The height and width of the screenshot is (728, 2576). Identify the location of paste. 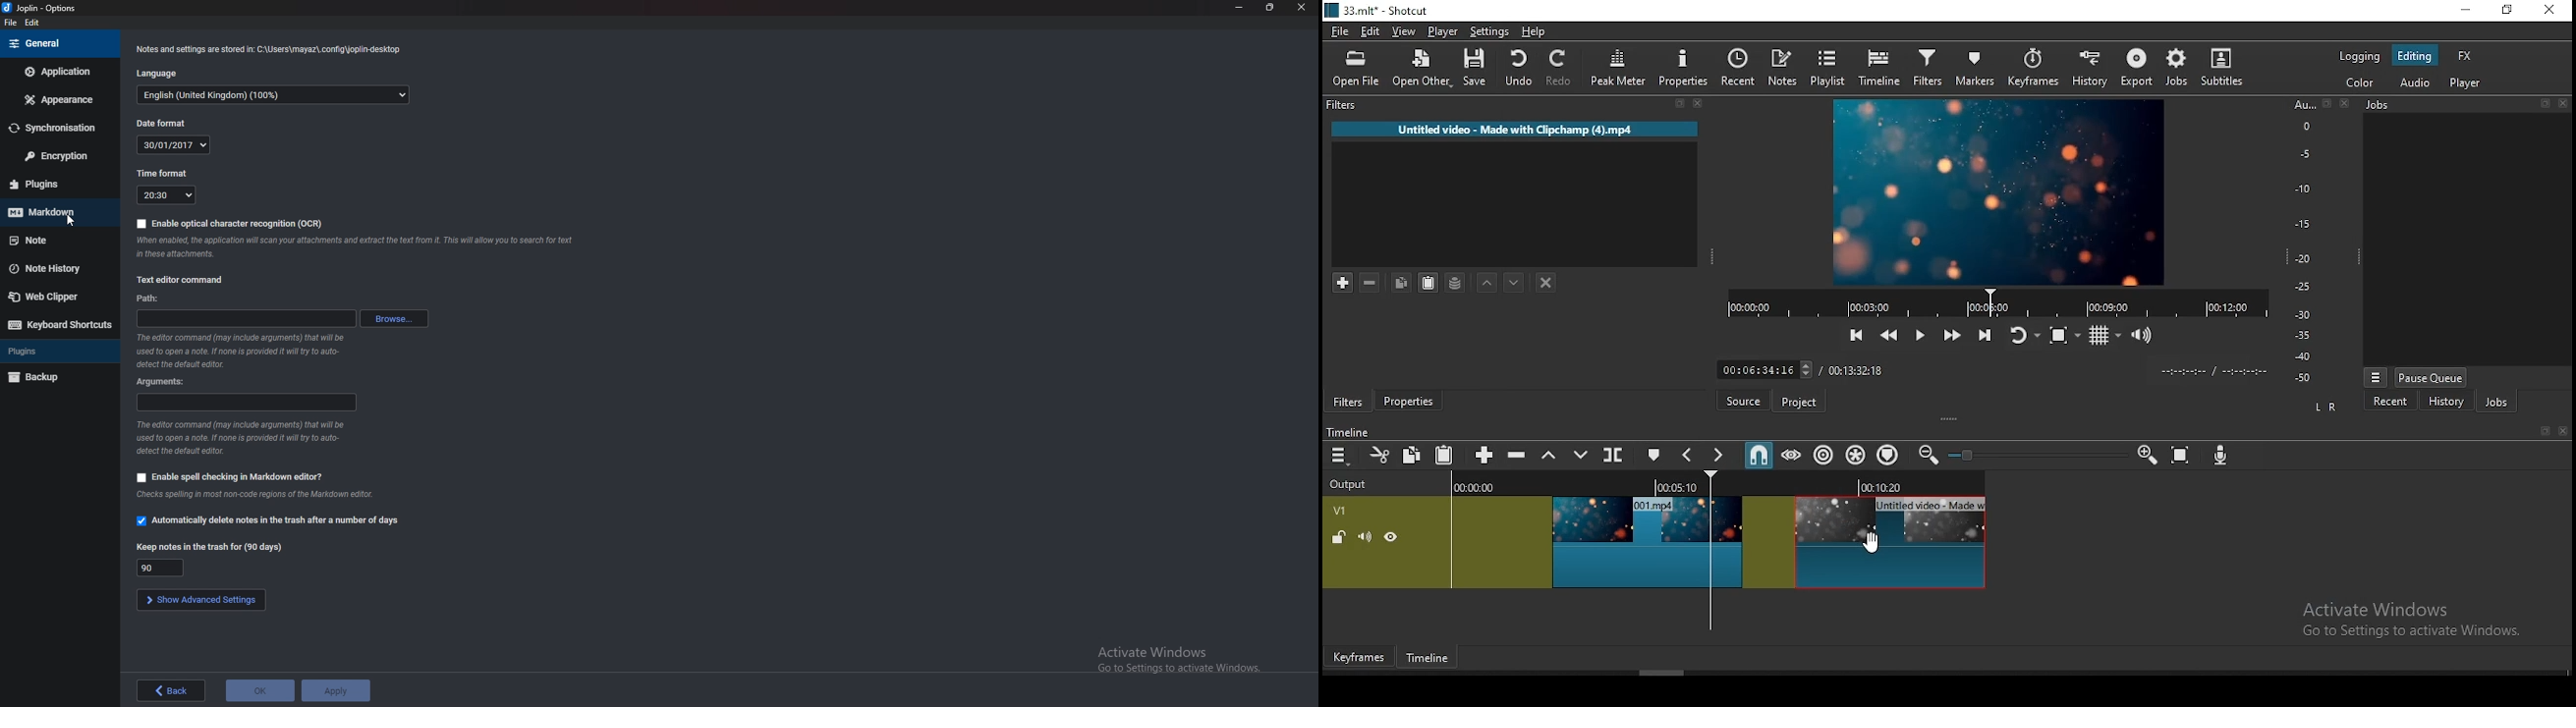
(1447, 457).